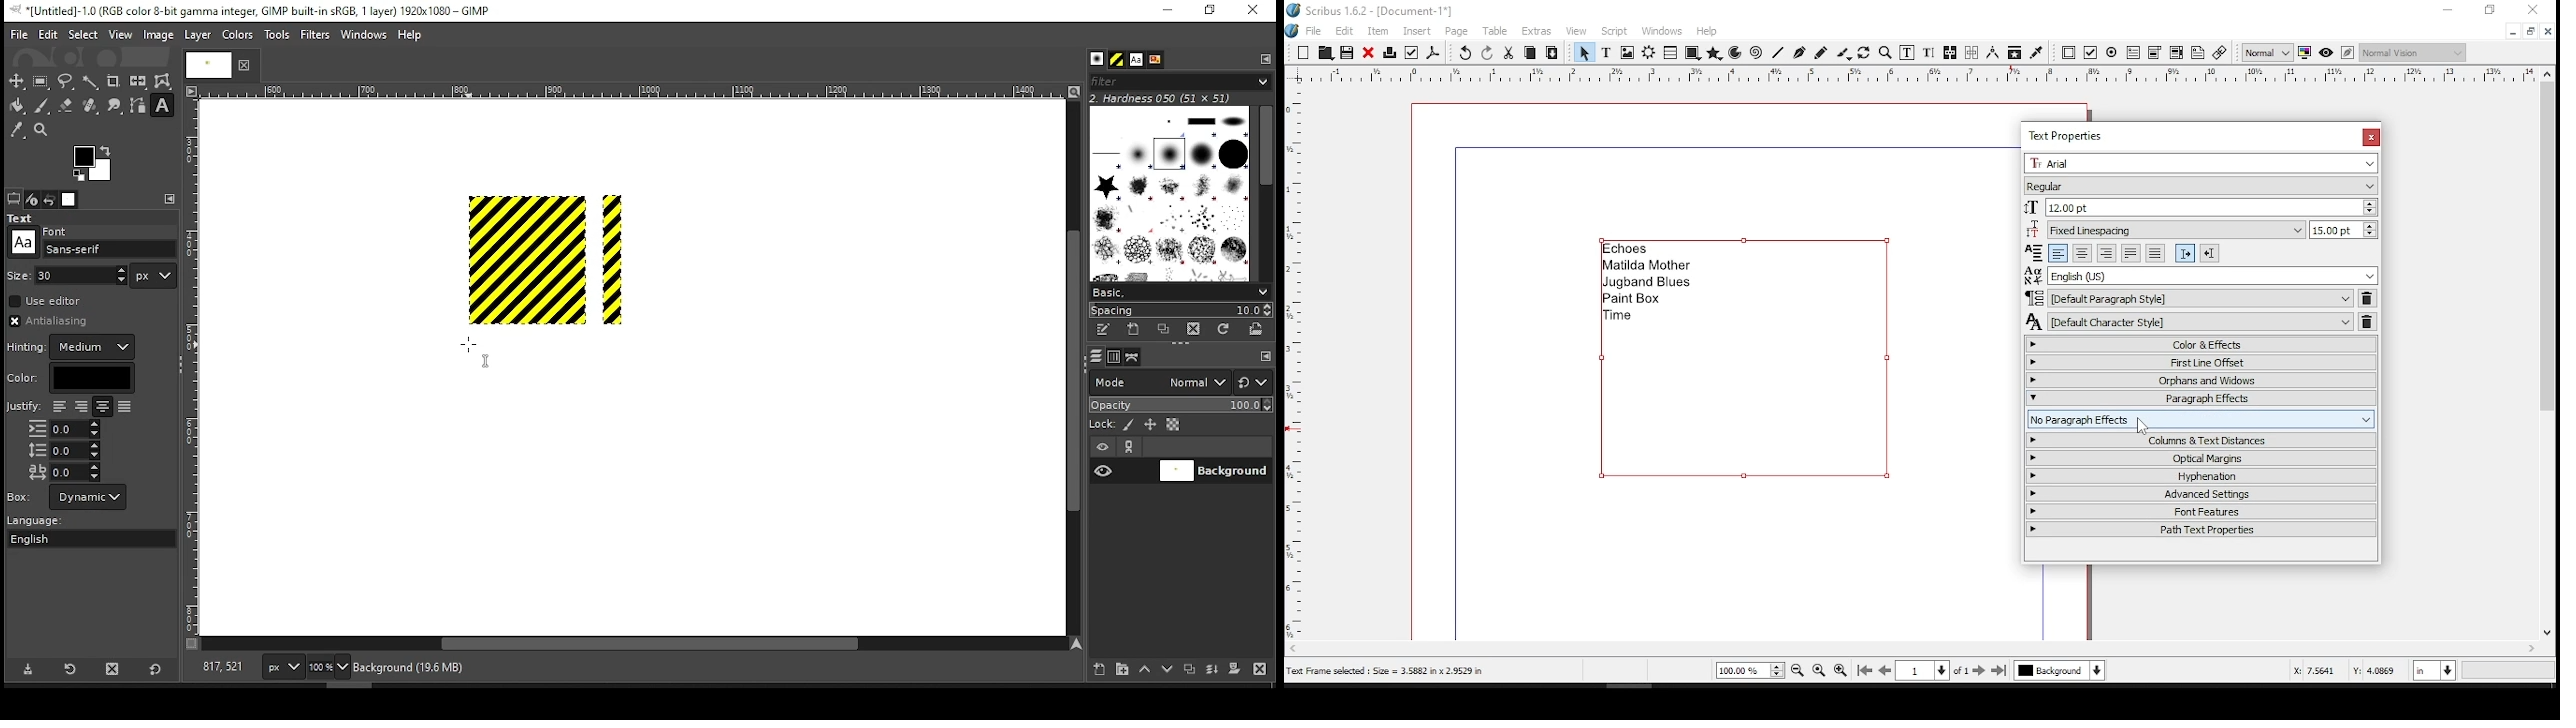 This screenshot has width=2576, height=728. Describe the element at coordinates (1498, 31) in the screenshot. I see `table` at that location.